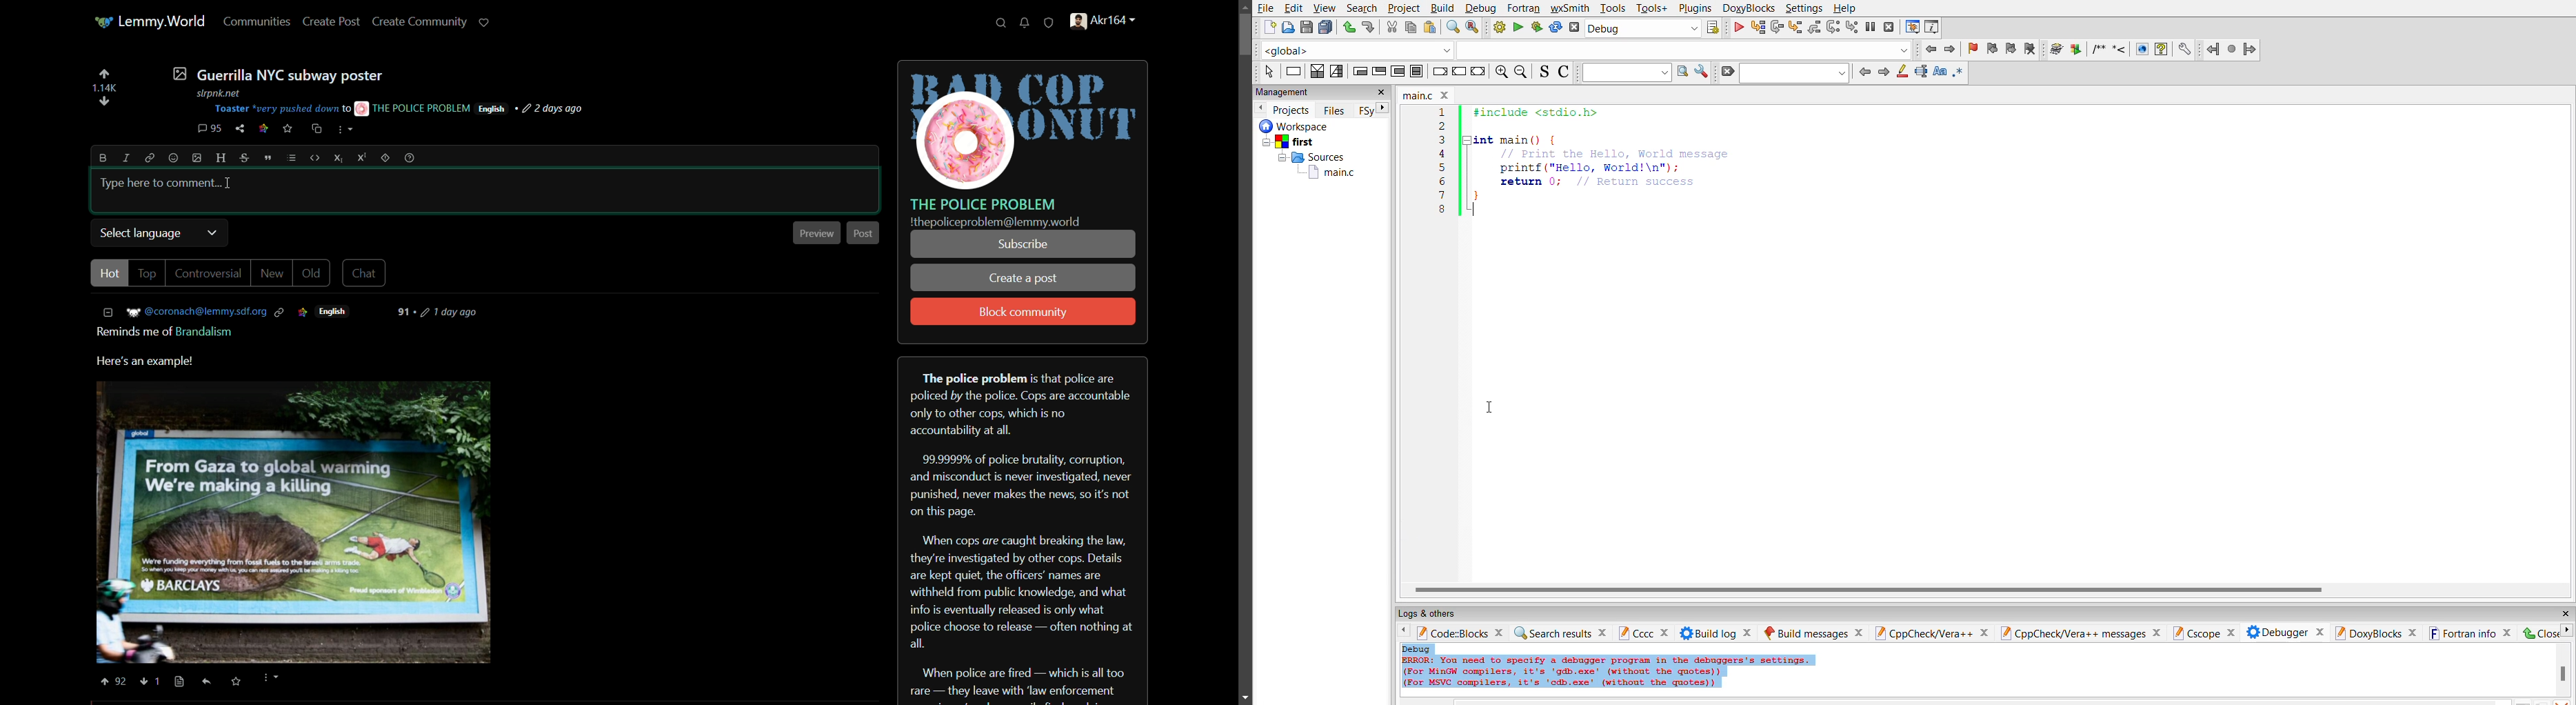  Describe the element at coordinates (1903, 72) in the screenshot. I see `highlight` at that location.